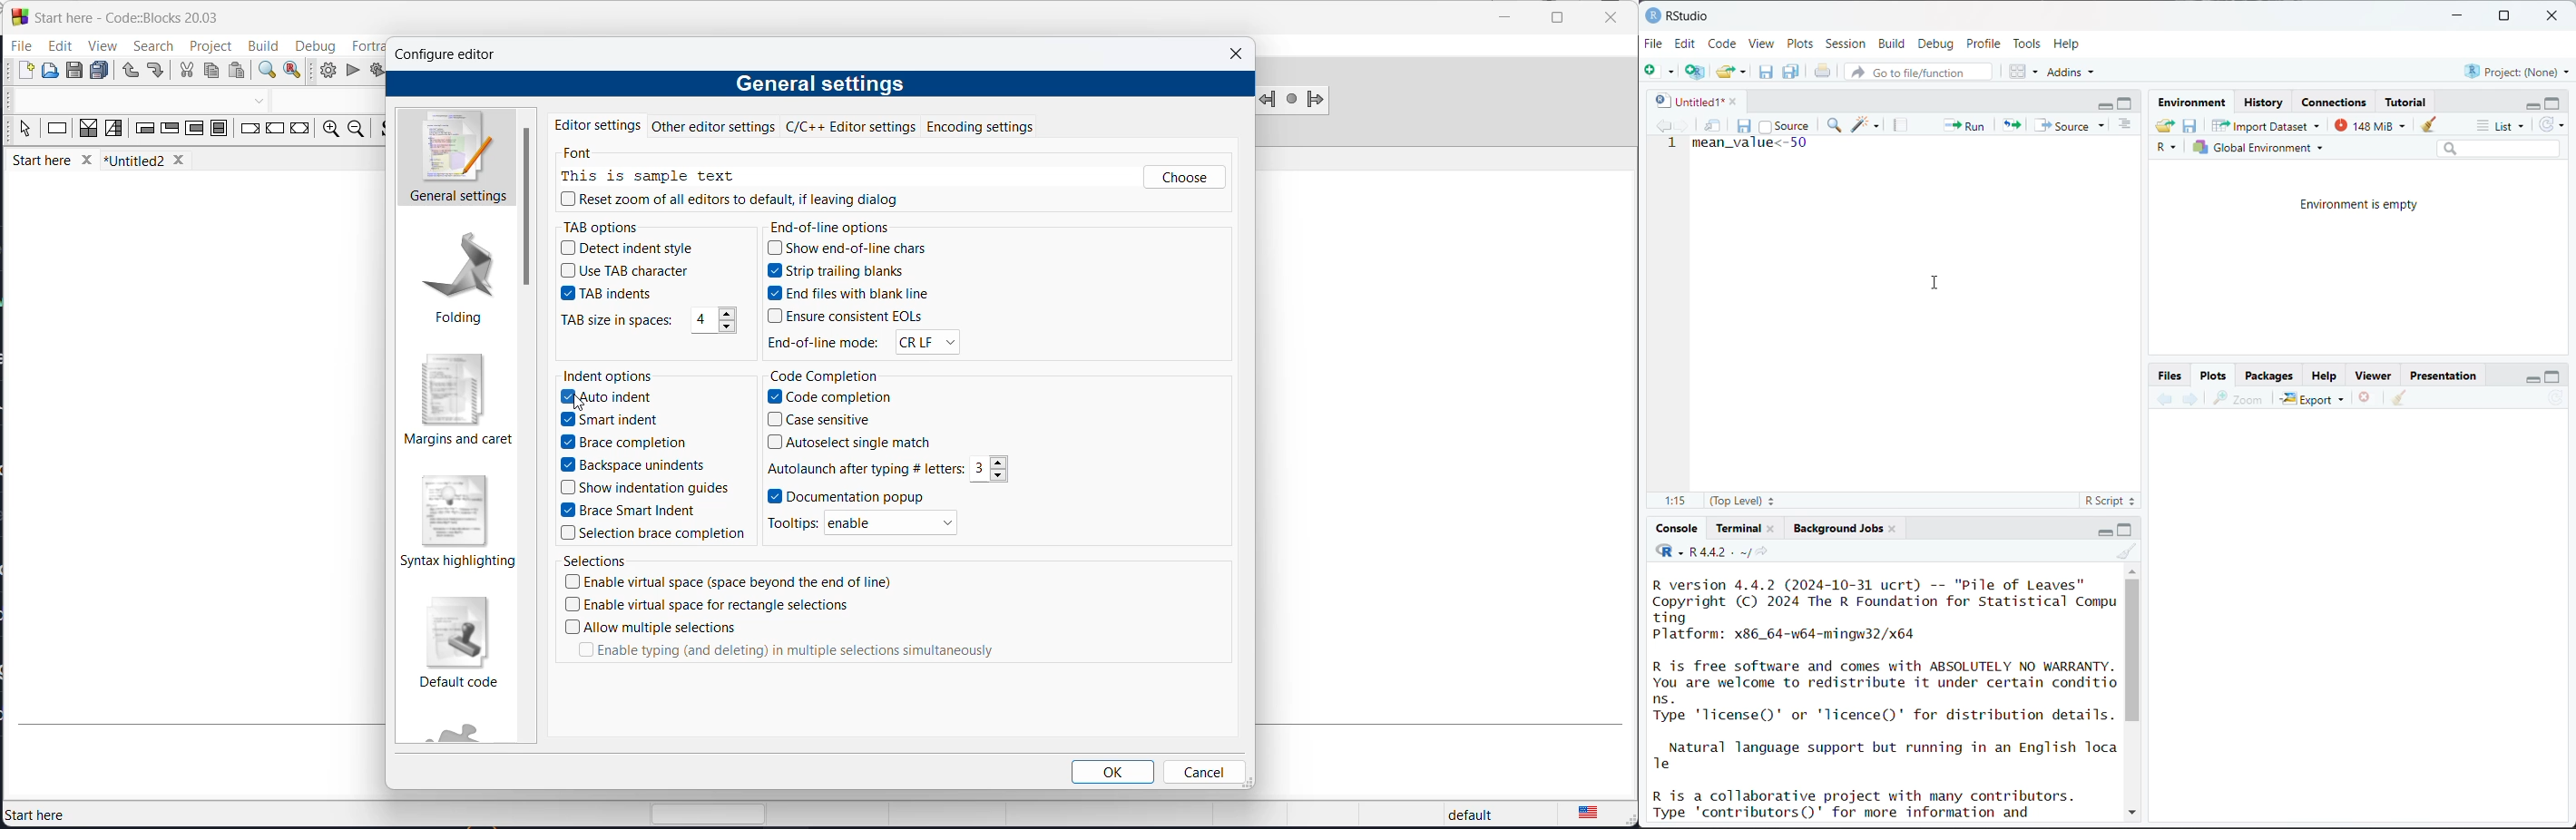 The height and width of the screenshot is (840, 2576). I want to click on untitled1, so click(1686, 101).